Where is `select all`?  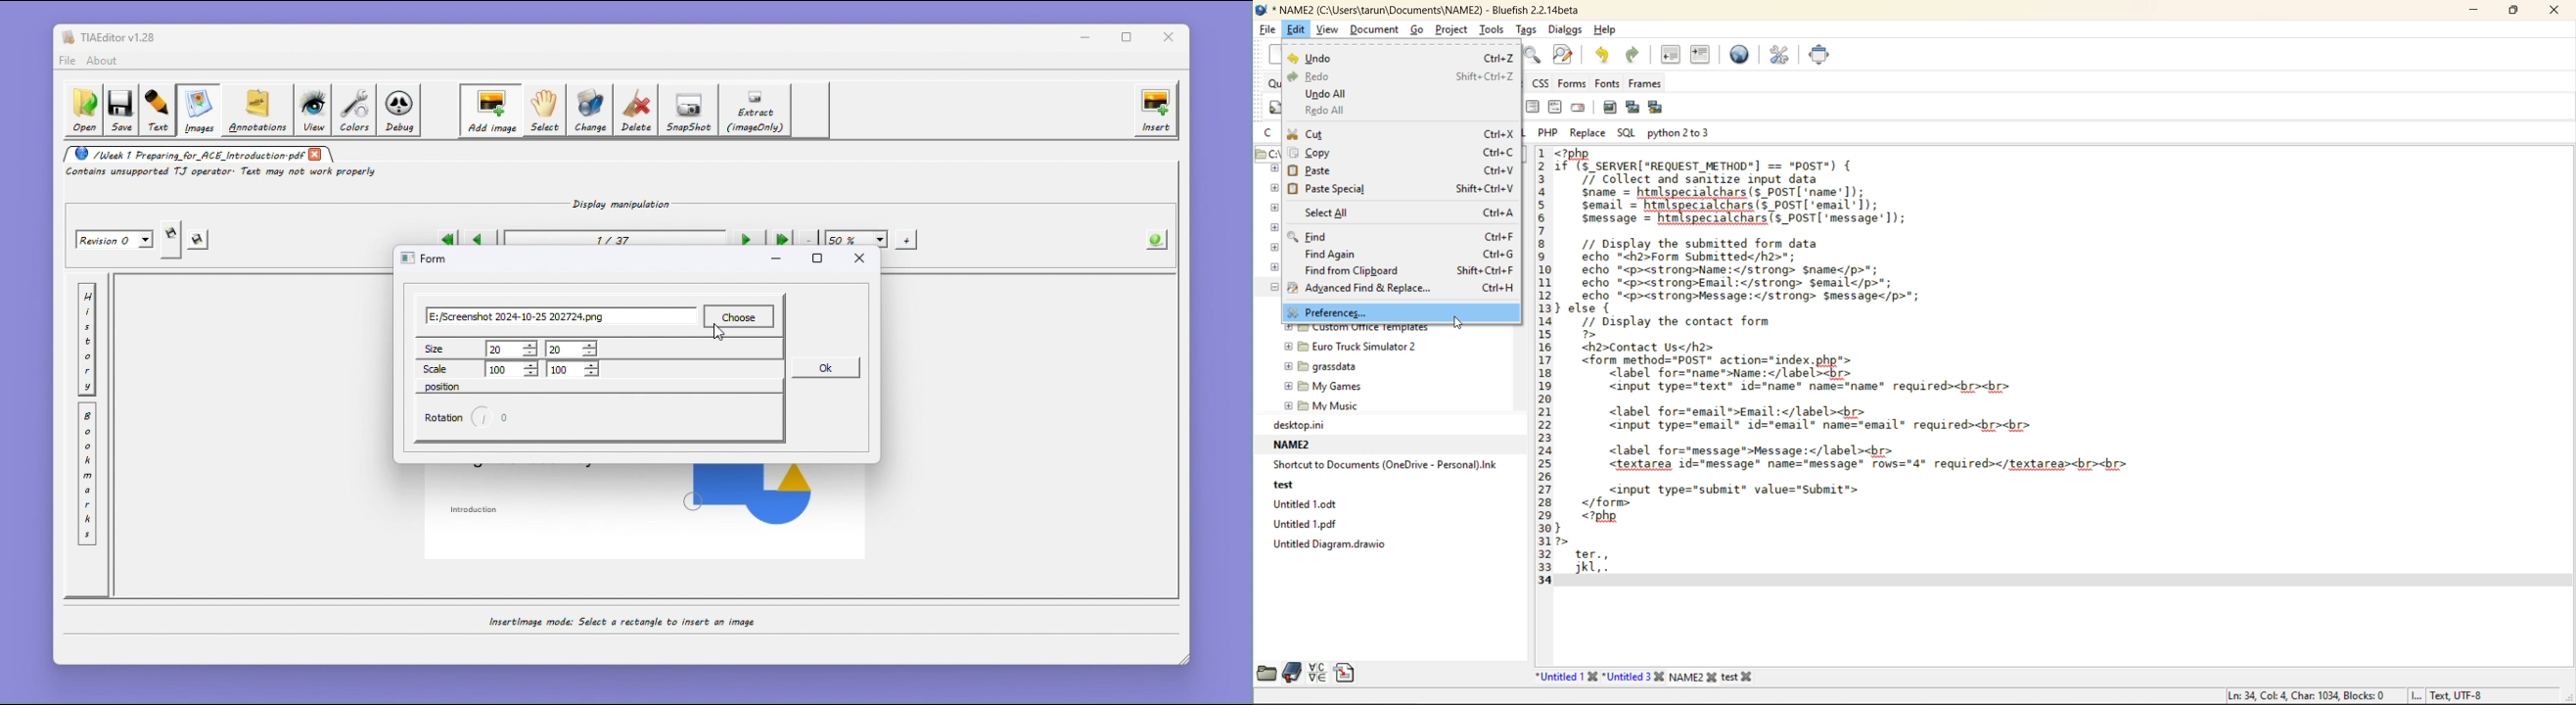
select all is located at coordinates (1408, 214).